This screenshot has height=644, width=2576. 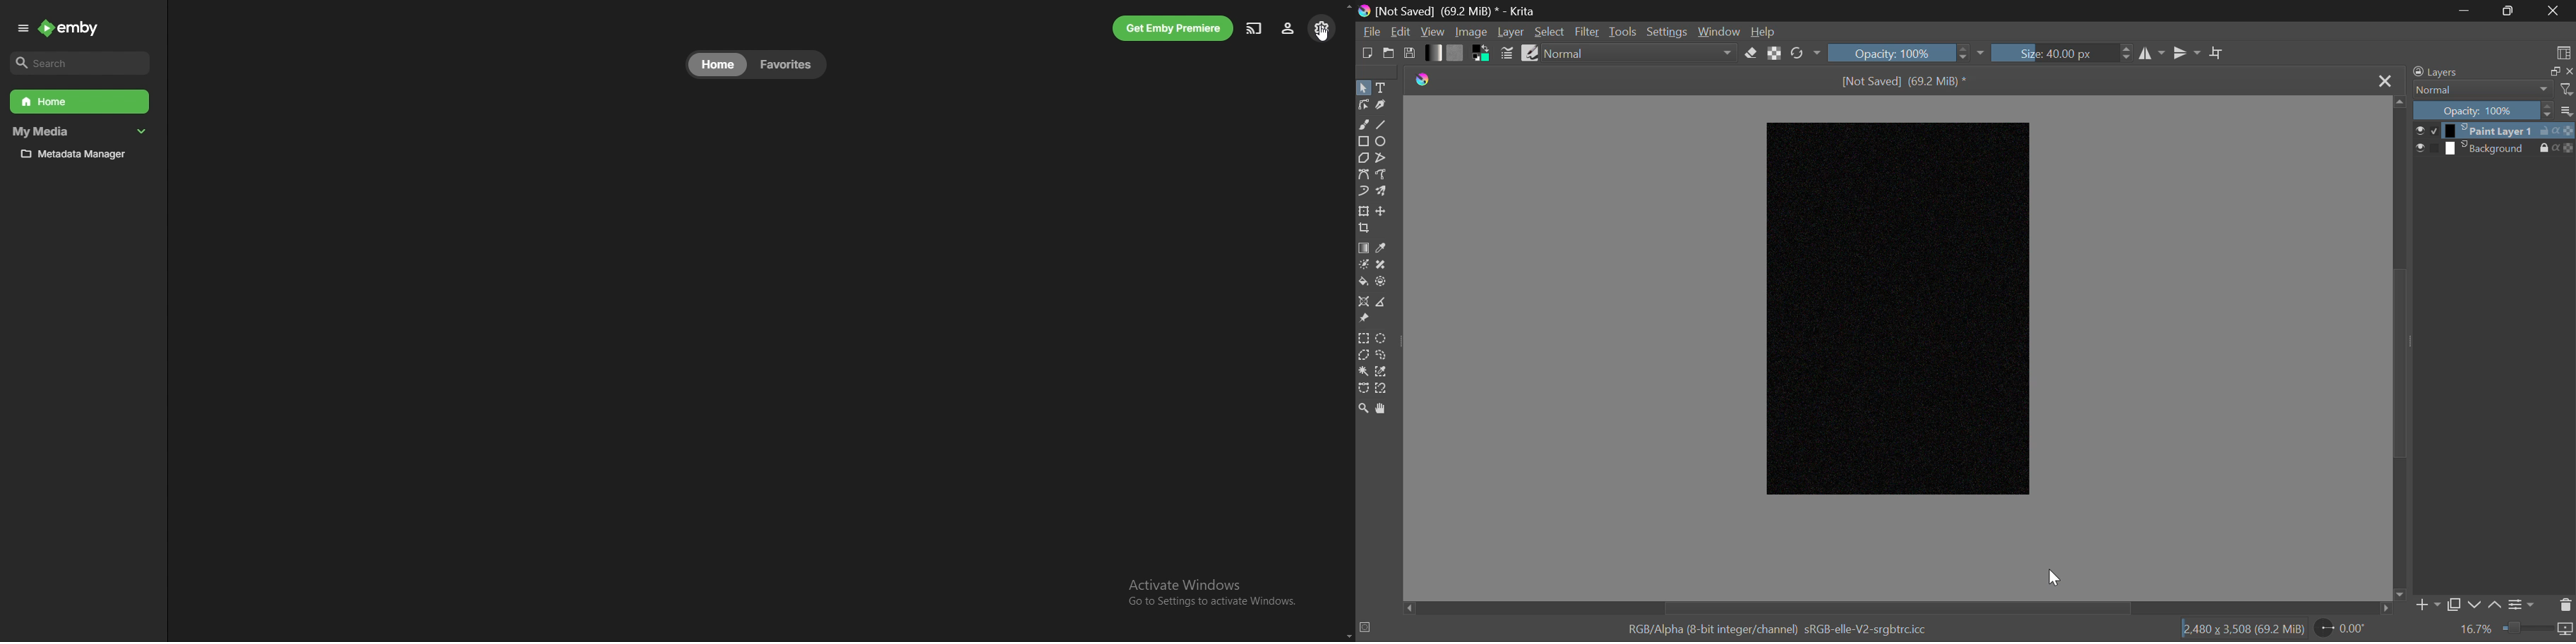 What do you see at coordinates (1381, 106) in the screenshot?
I see `Calligraphic Tool` at bounding box center [1381, 106].